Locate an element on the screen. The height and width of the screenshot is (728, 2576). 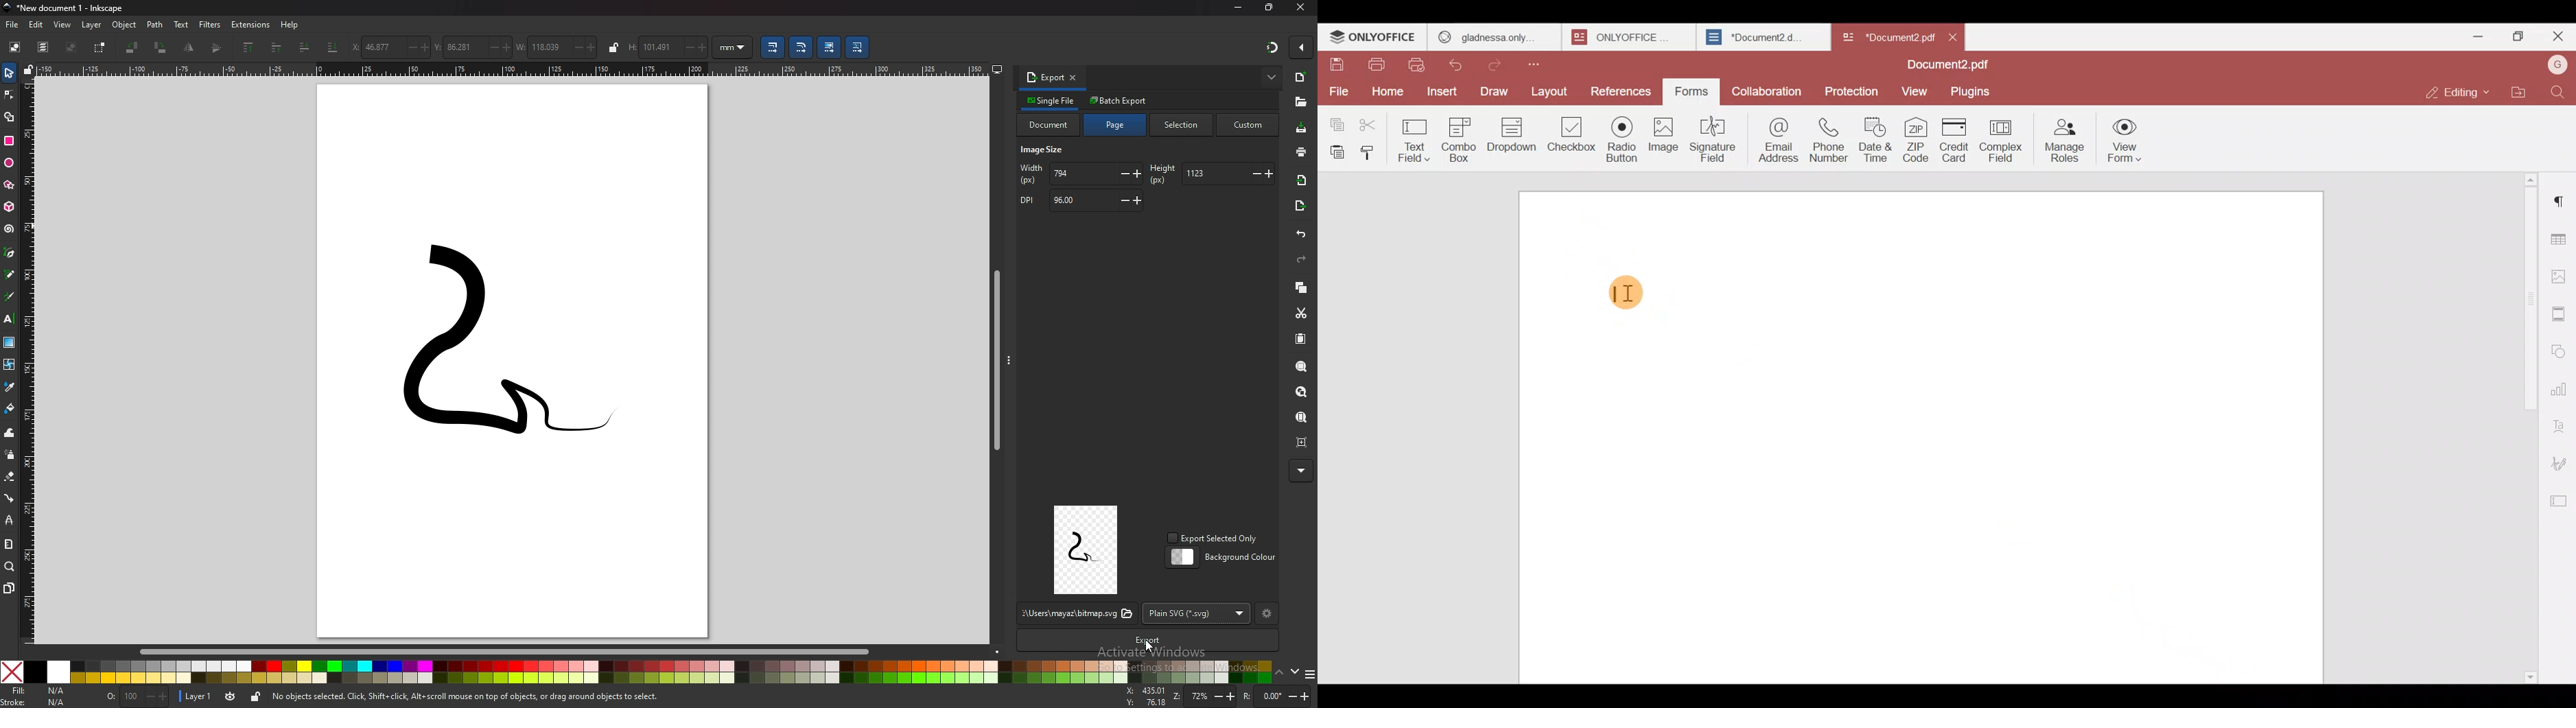
Complex field is located at coordinates (2006, 138).